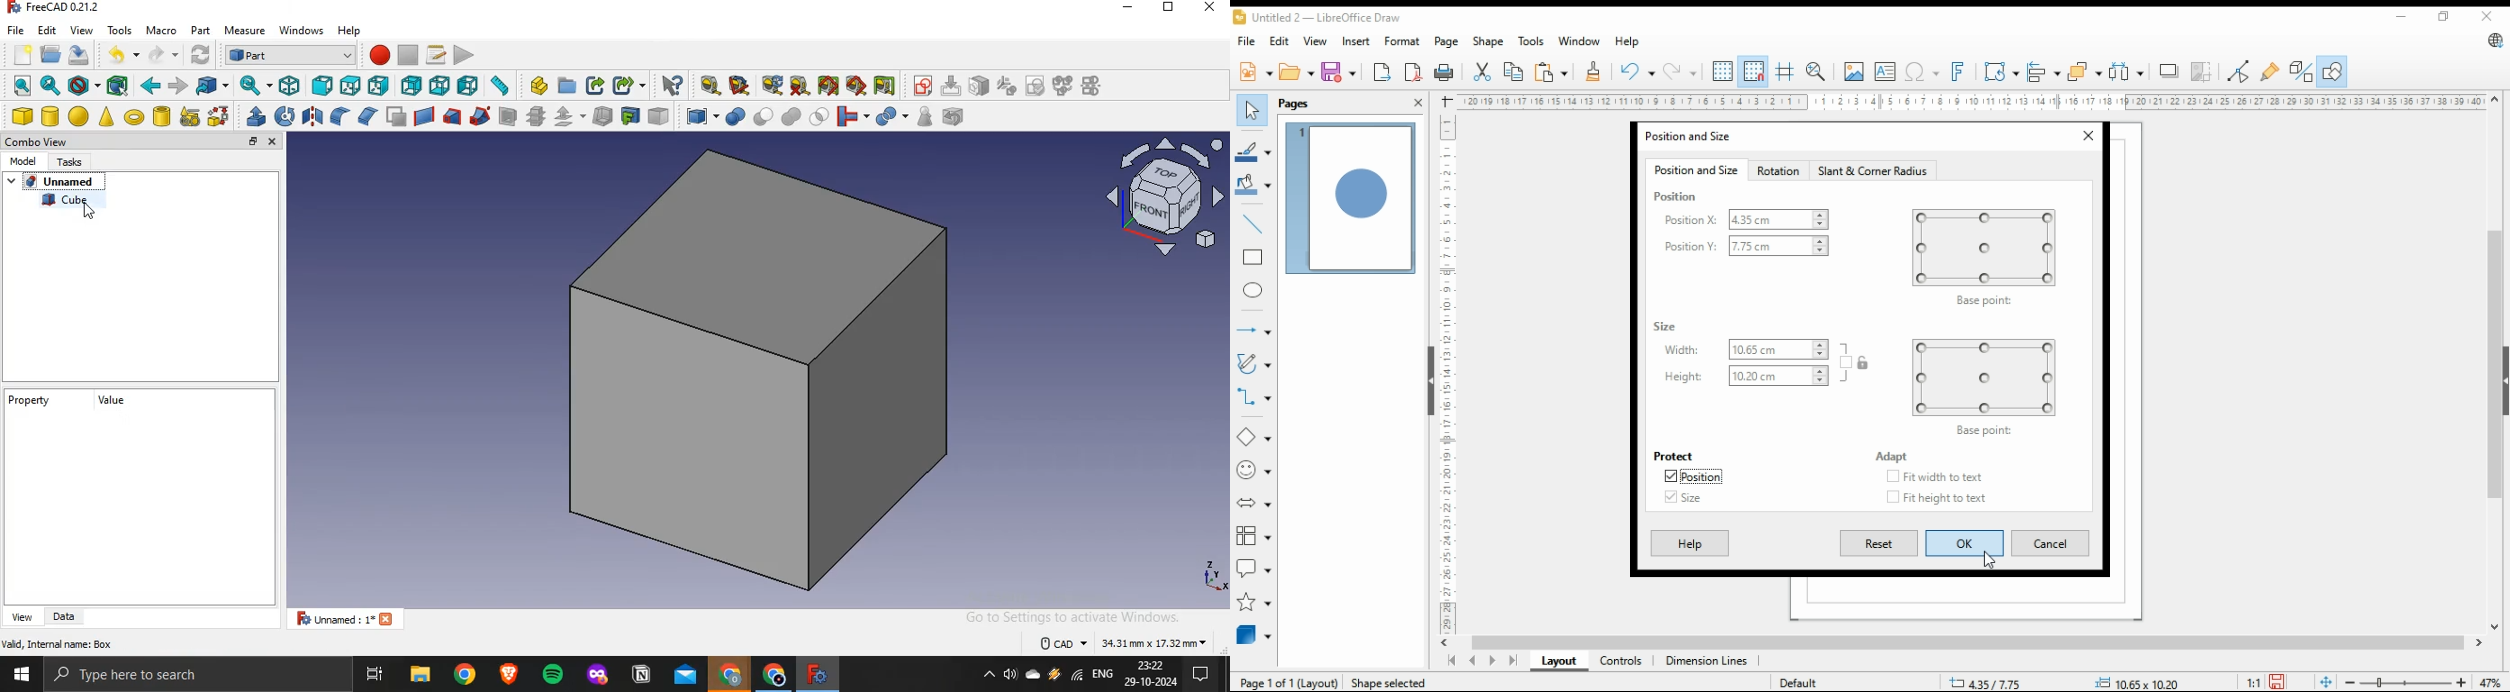 The height and width of the screenshot is (700, 2520). I want to click on export directly as pdf, so click(1414, 71).